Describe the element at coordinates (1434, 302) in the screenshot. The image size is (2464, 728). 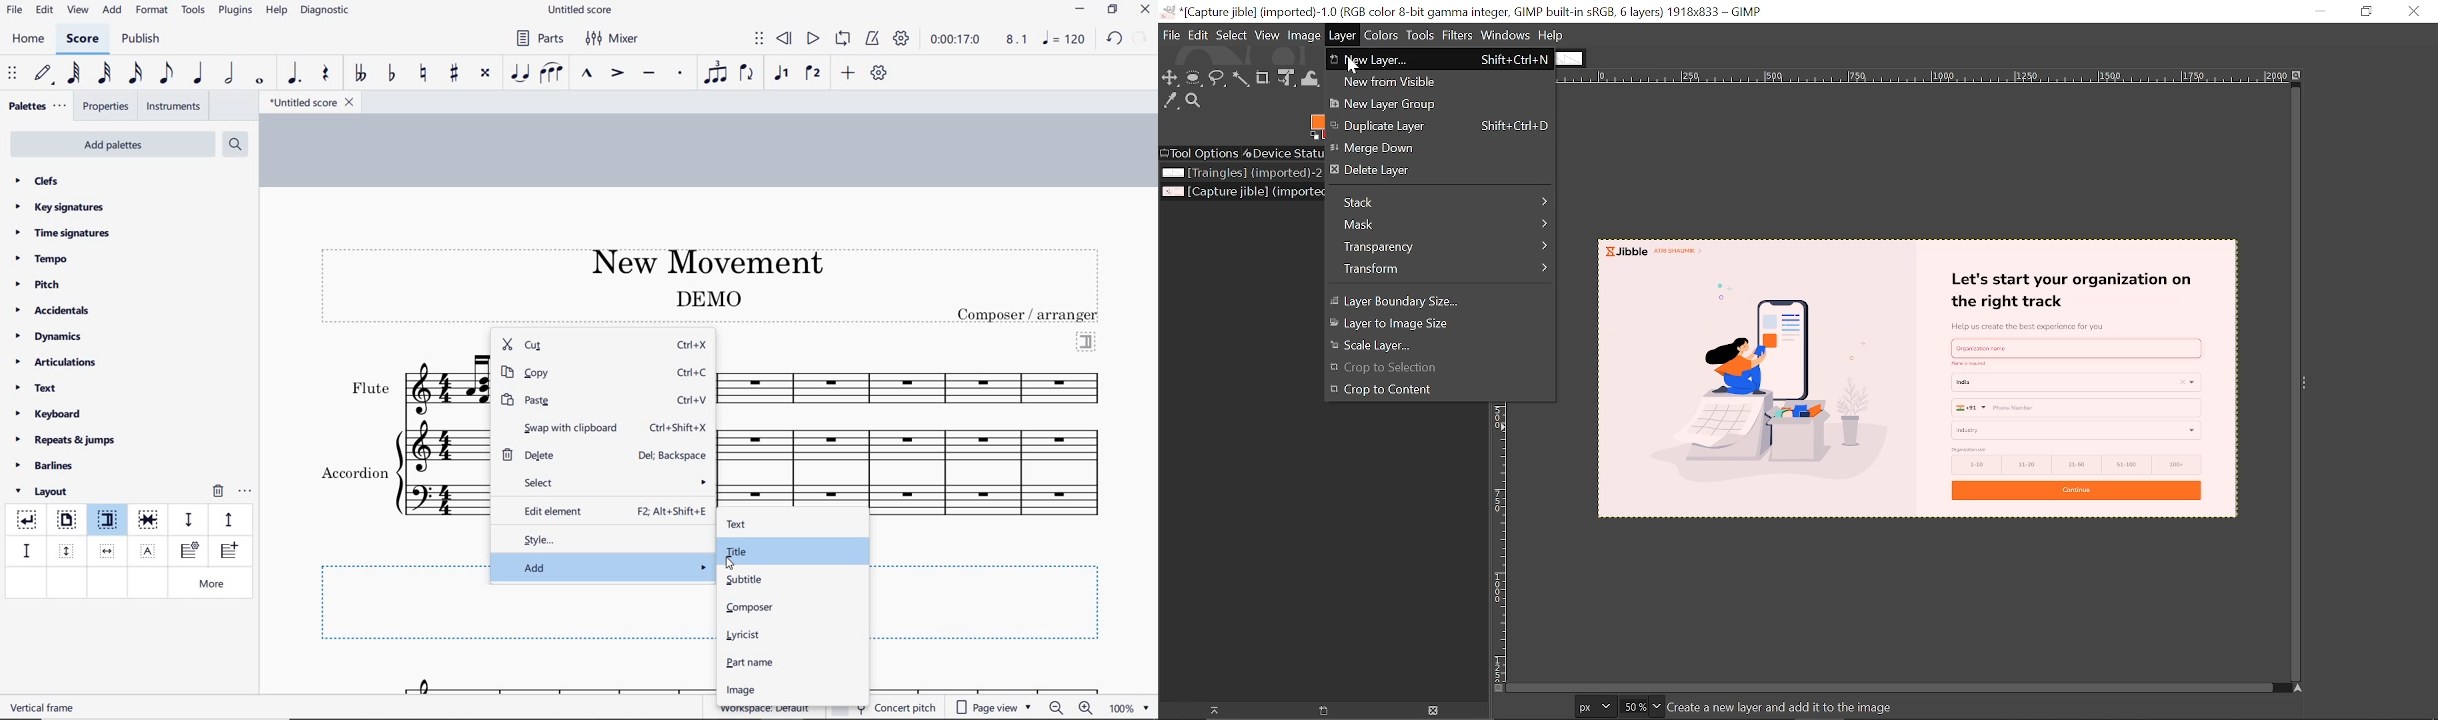
I see `Layer Boundary size` at that location.